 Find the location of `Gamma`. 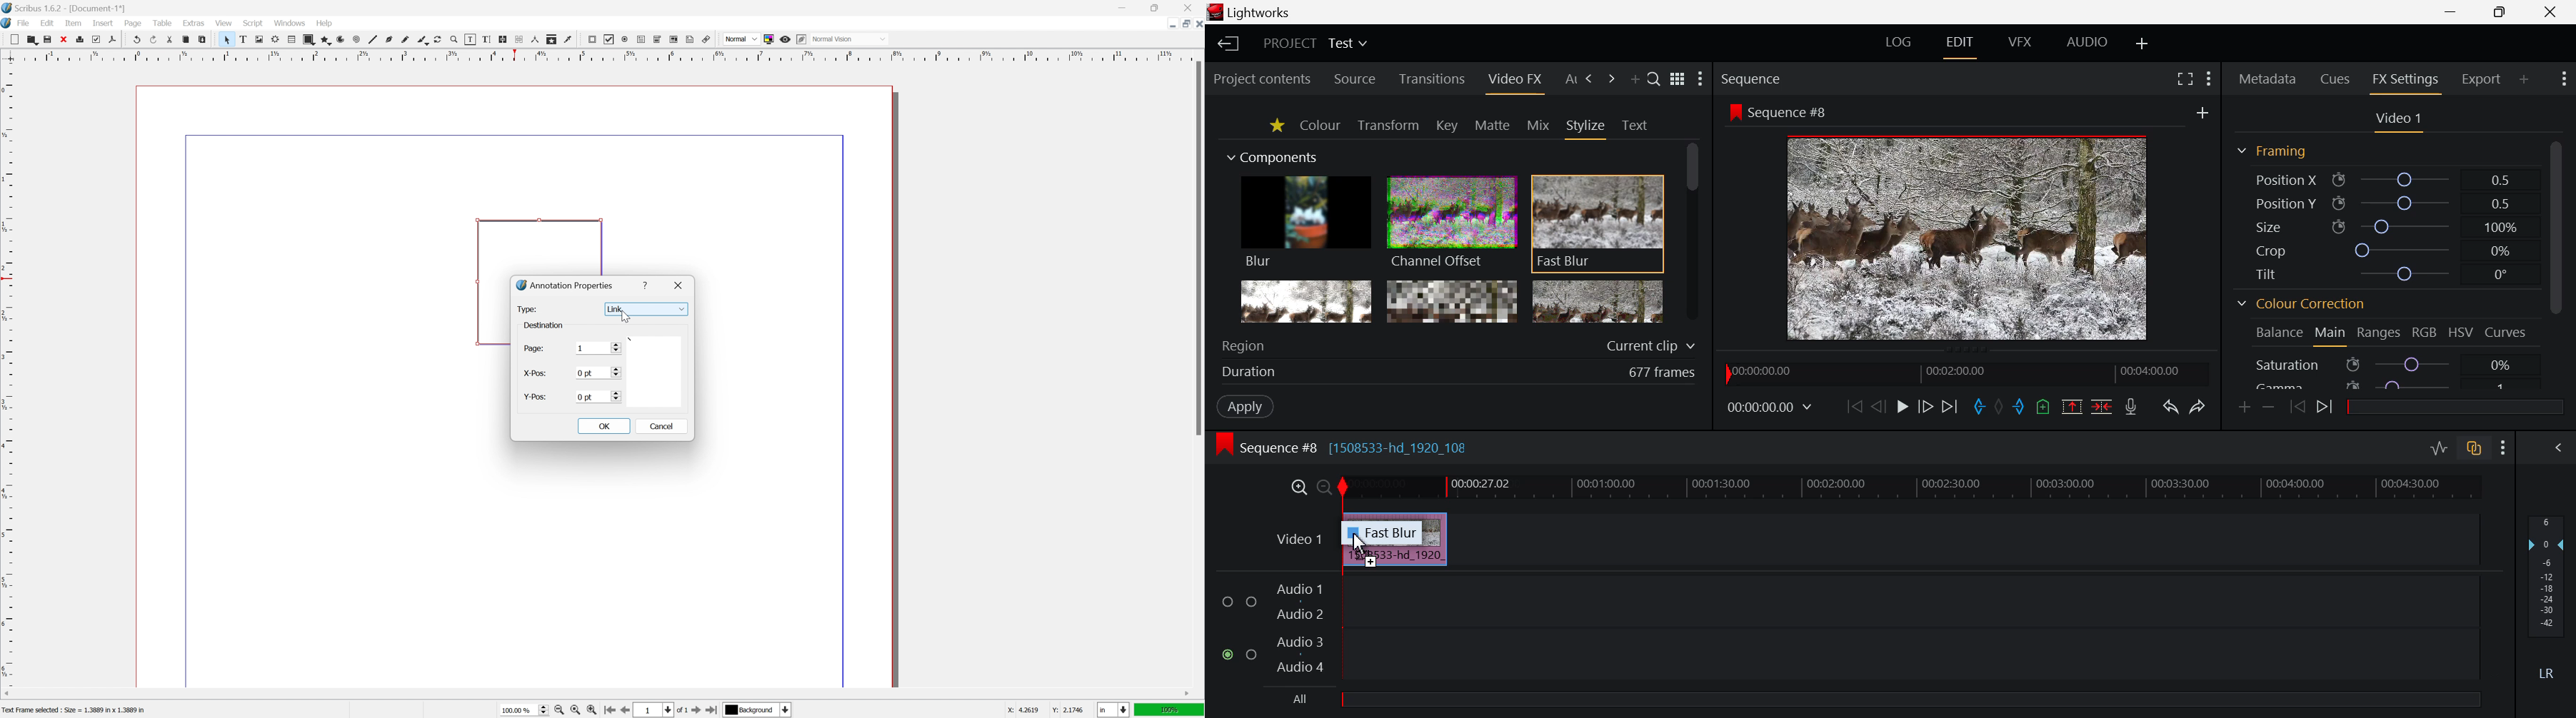

Gamma is located at coordinates (2386, 385).